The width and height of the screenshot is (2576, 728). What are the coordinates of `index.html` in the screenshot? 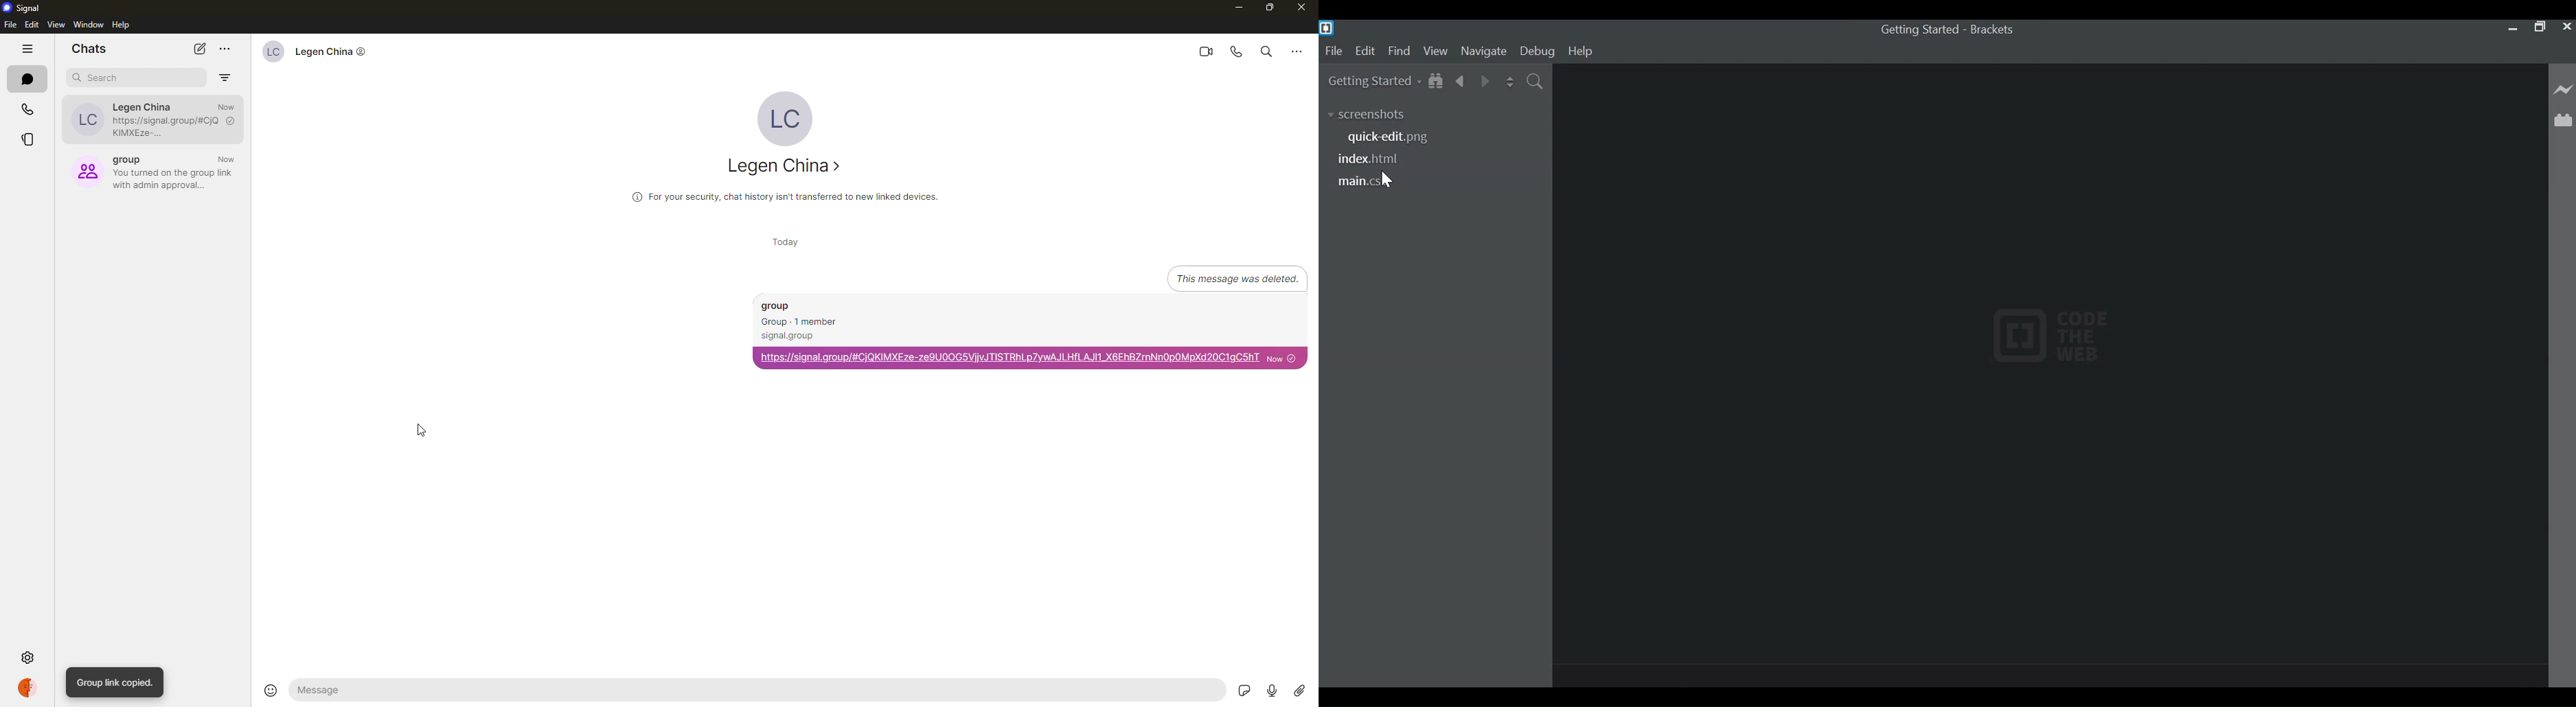 It's located at (1371, 160).